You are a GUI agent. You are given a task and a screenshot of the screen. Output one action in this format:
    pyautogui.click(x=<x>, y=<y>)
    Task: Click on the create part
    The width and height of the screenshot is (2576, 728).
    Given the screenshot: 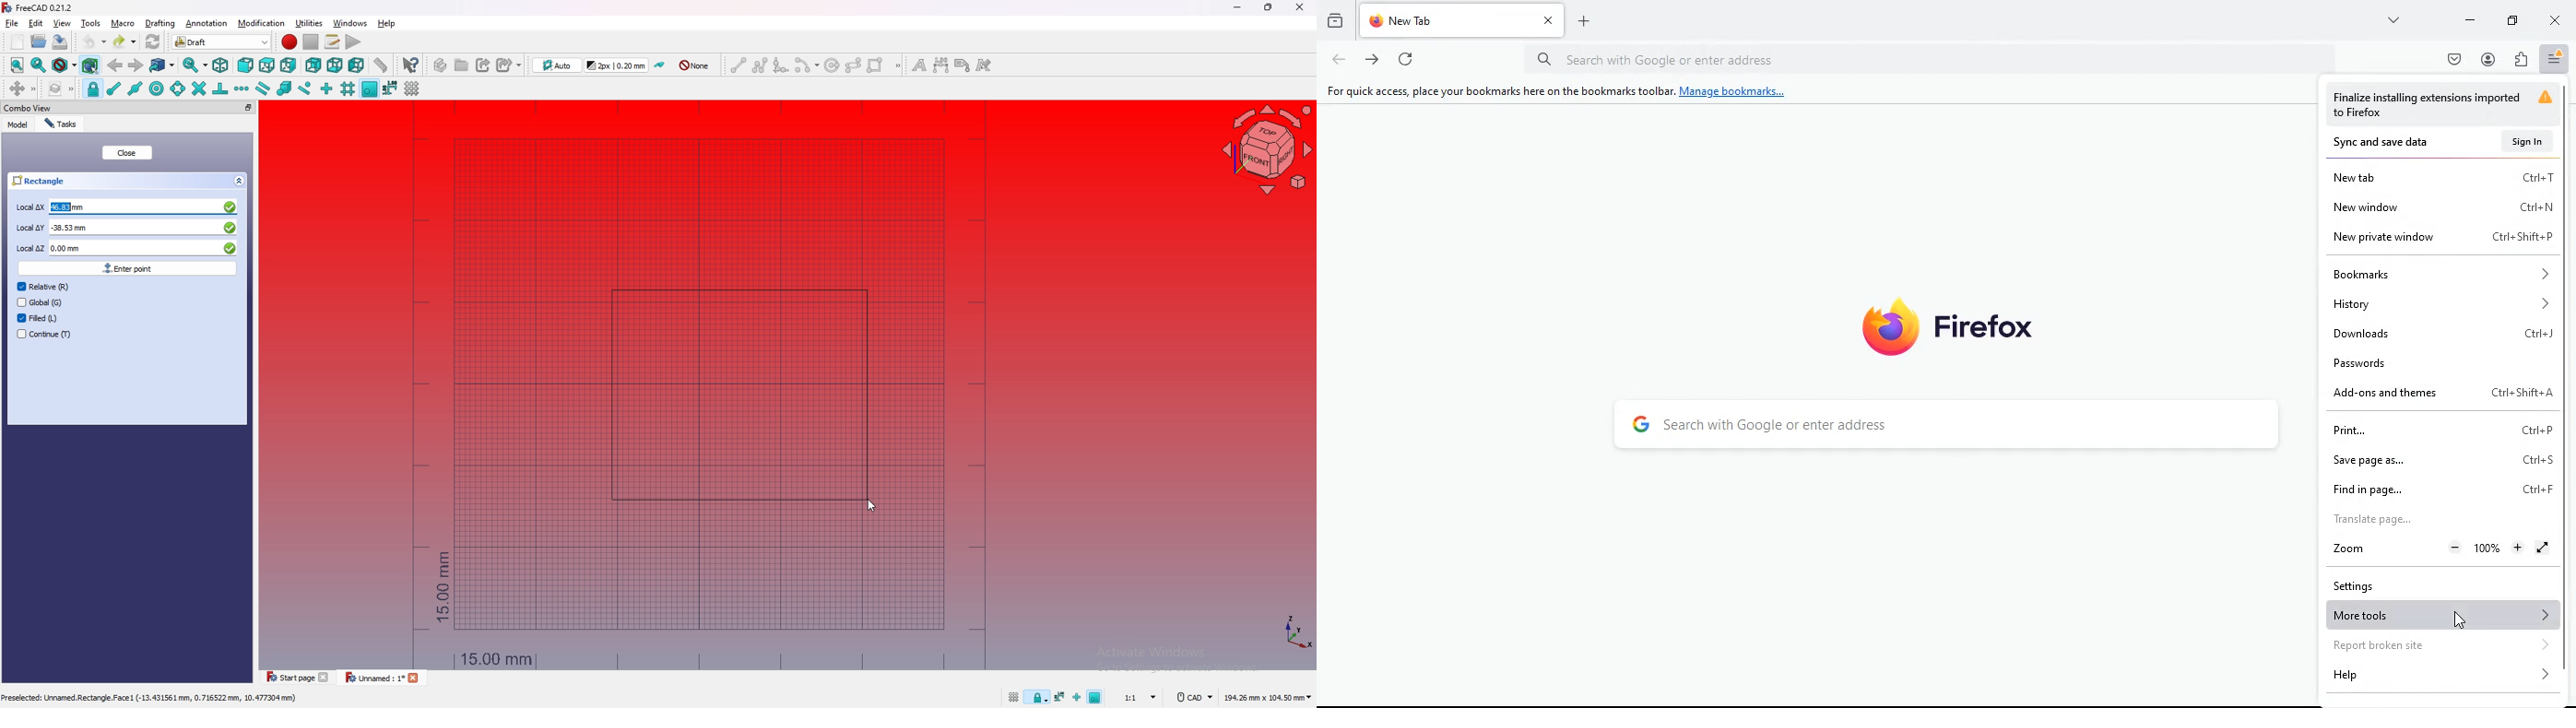 What is the action you would take?
    pyautogui.click(x=440, y=65)
    